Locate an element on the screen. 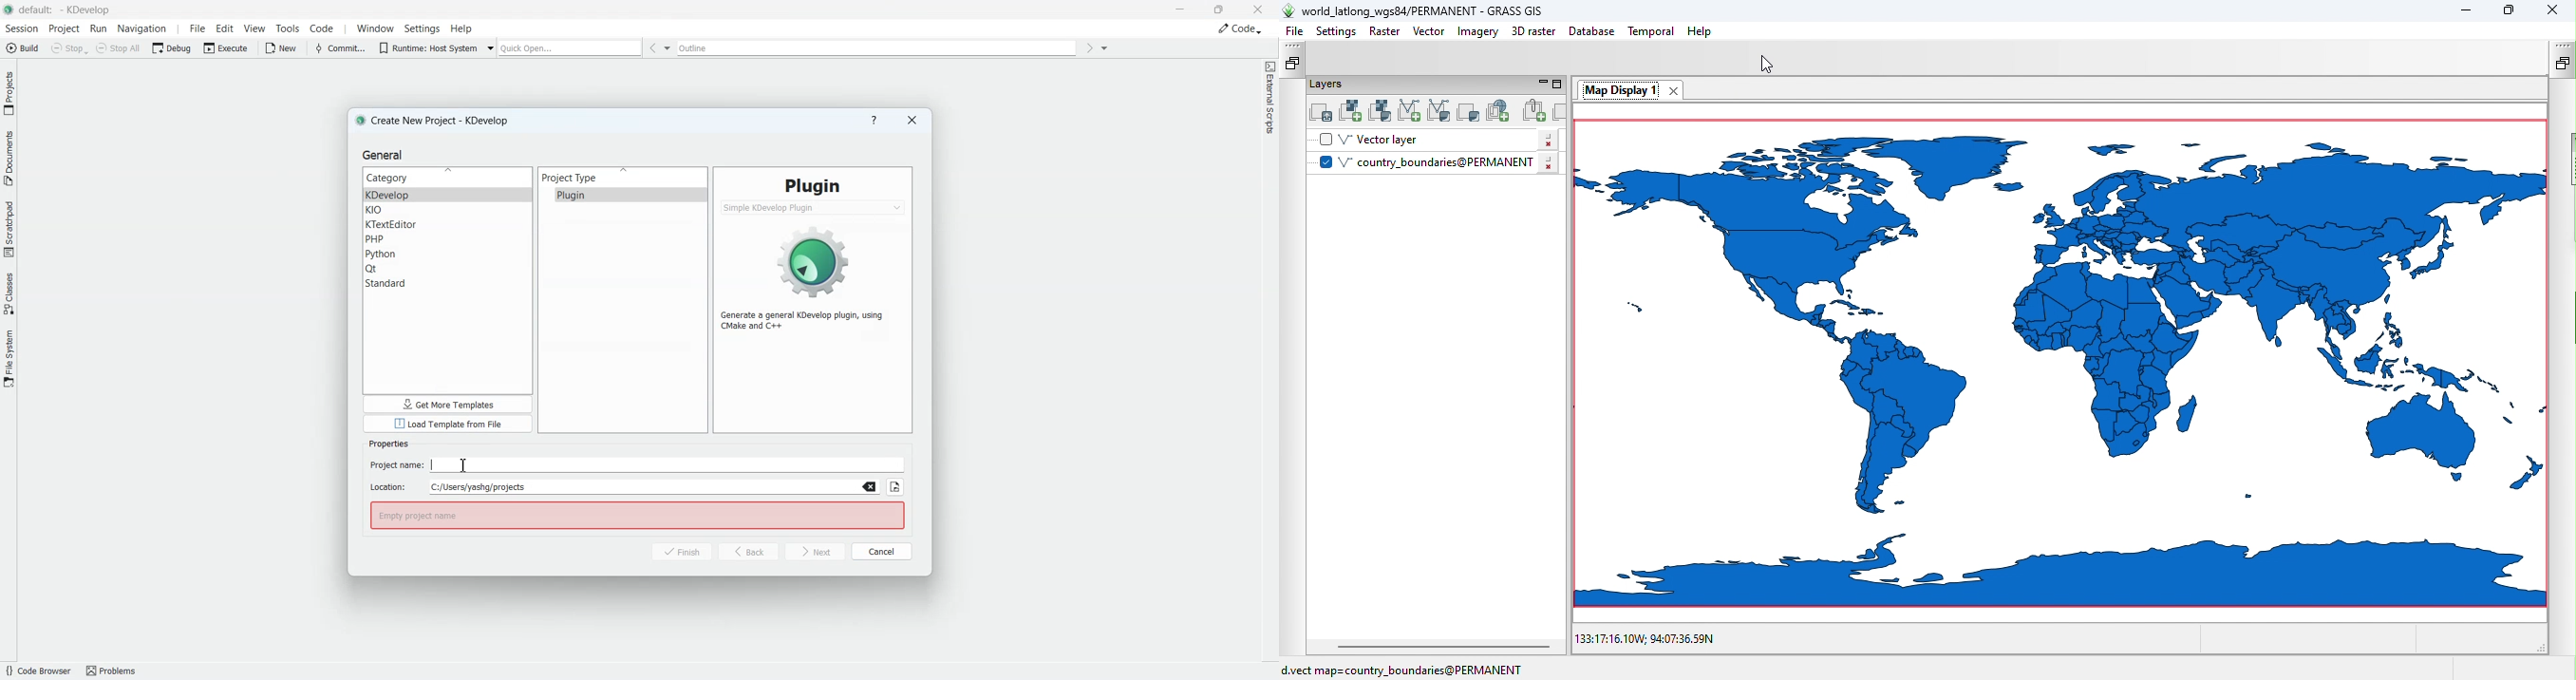 This screenshot has width=2576, height=700. Help is located at coordinates (462, 28).